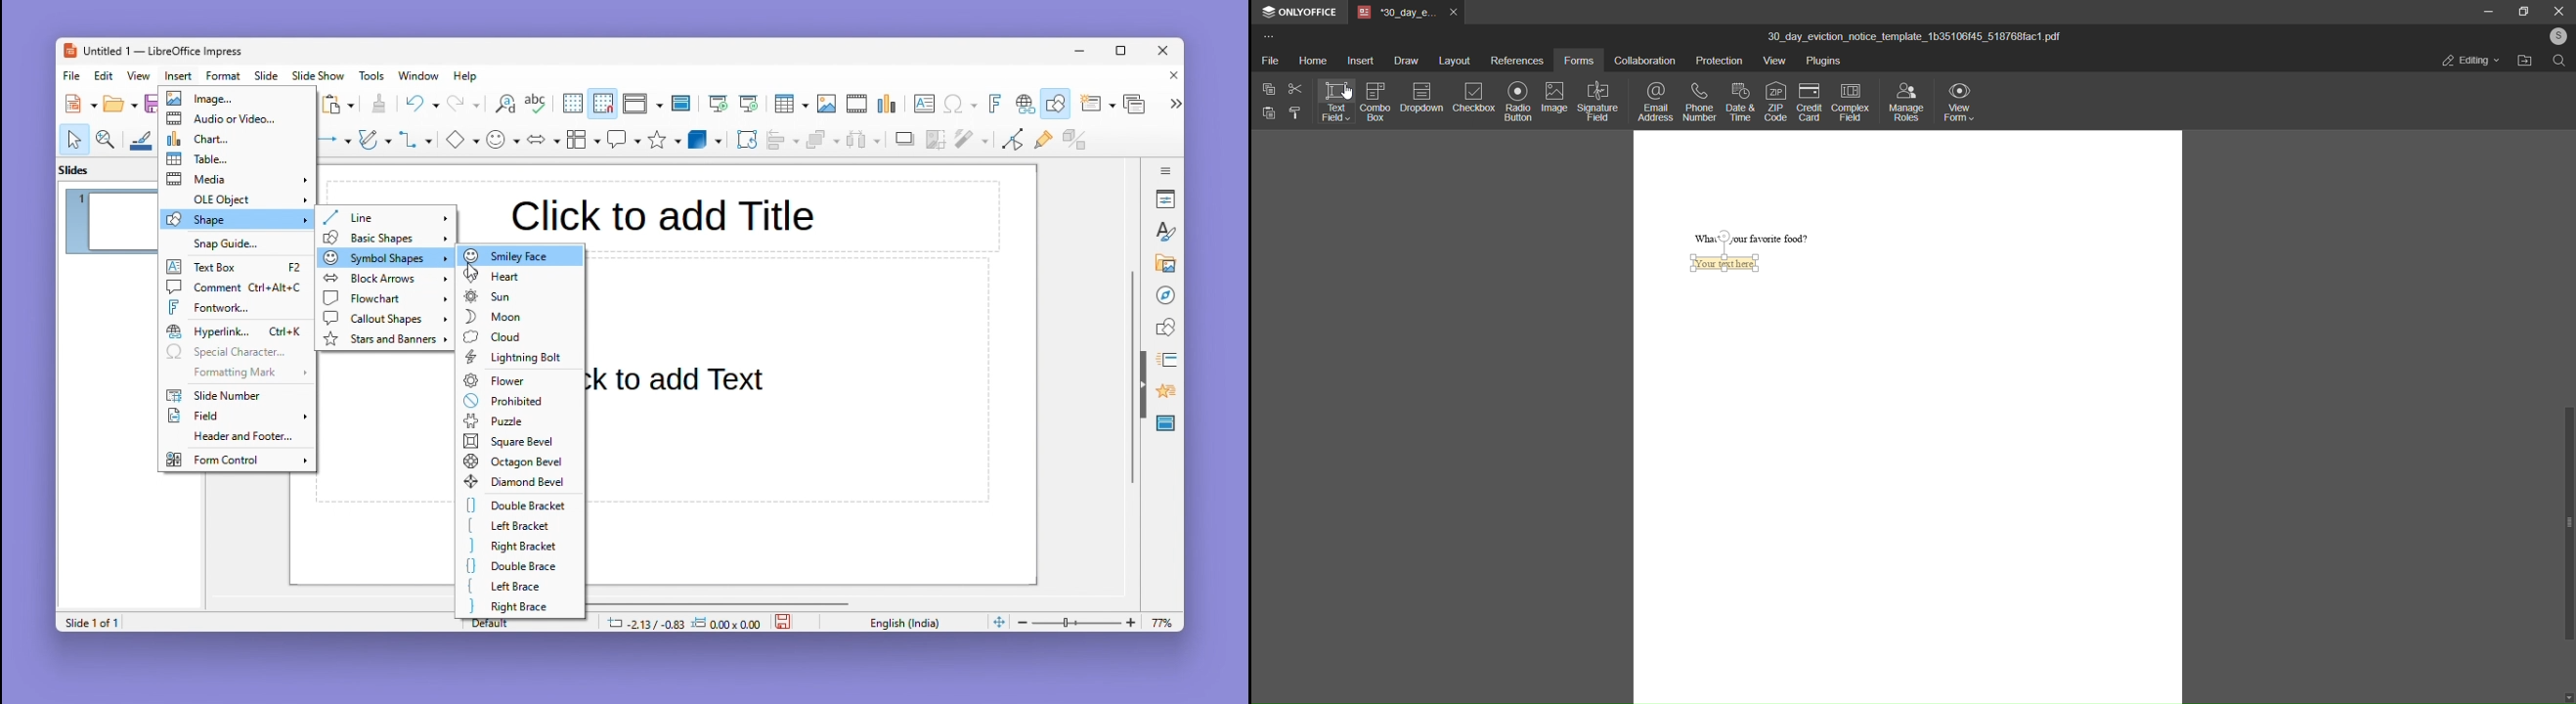 The image size is (2576, 728). I want to click on Slide number, so click(229, 396).